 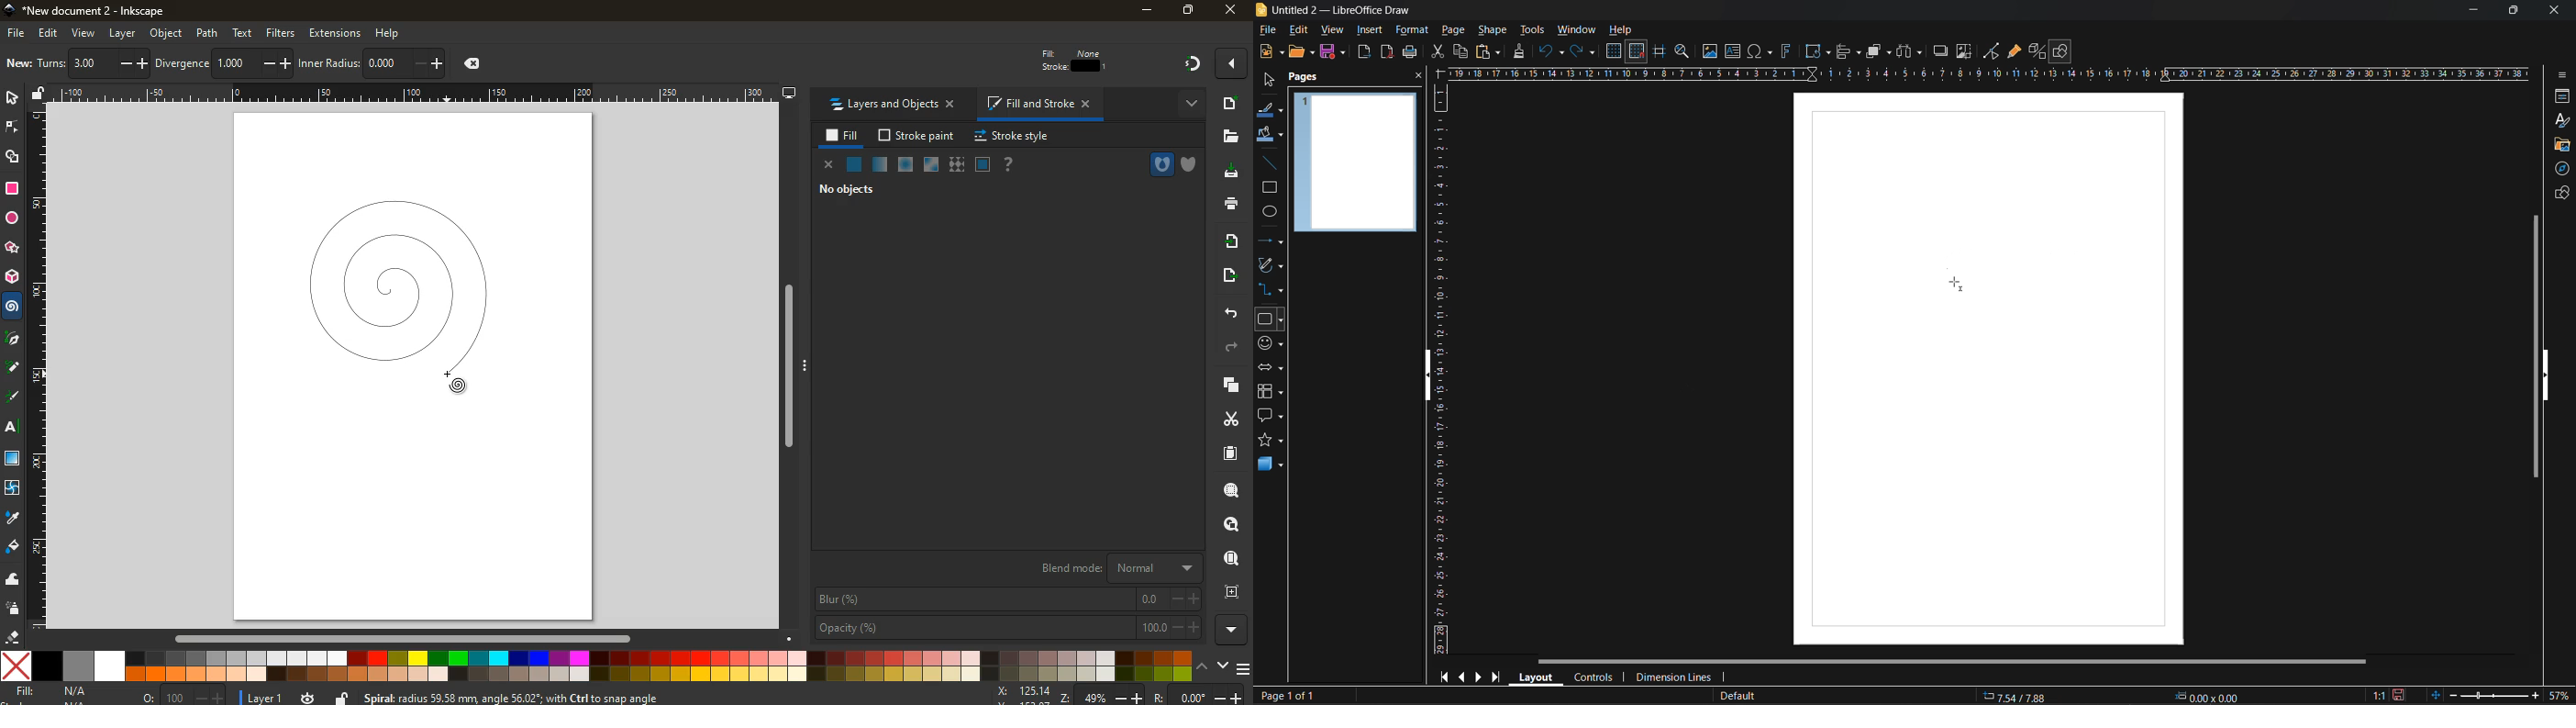 I want to click on 3d tool box, so click(x=12, y=276).